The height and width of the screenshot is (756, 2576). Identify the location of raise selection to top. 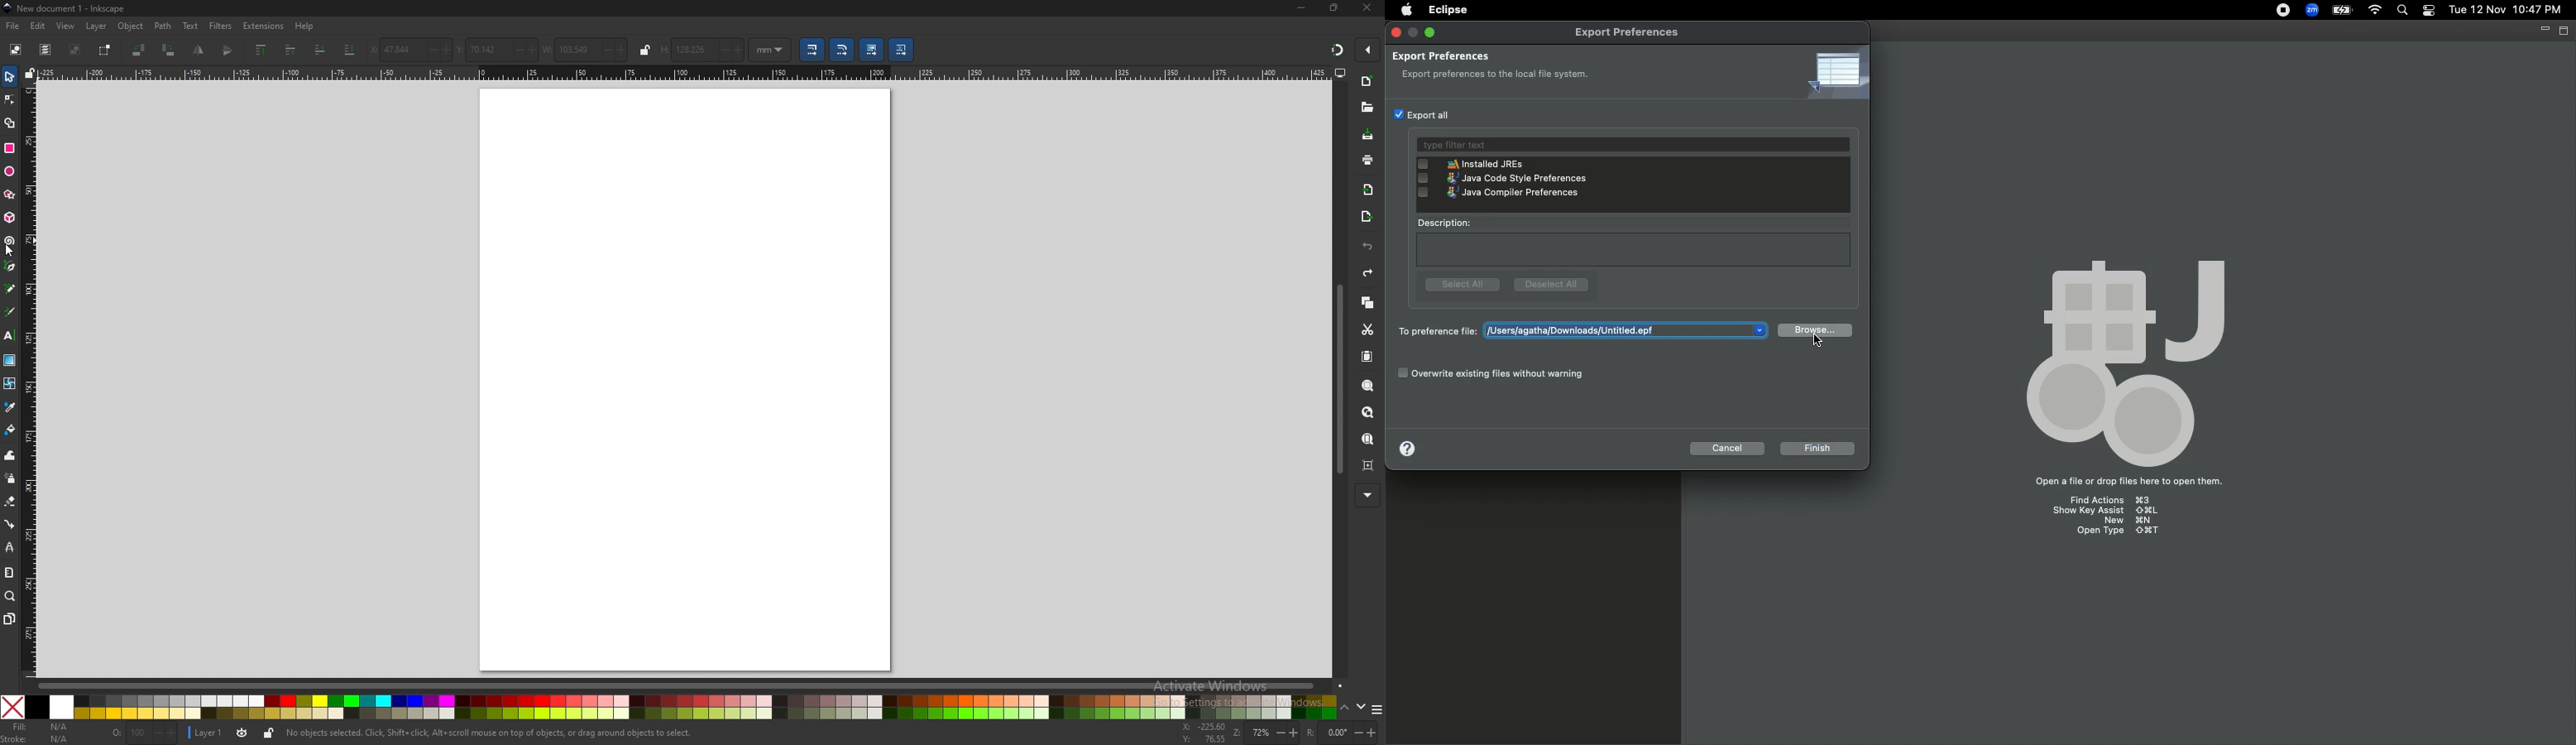
(263, 50).